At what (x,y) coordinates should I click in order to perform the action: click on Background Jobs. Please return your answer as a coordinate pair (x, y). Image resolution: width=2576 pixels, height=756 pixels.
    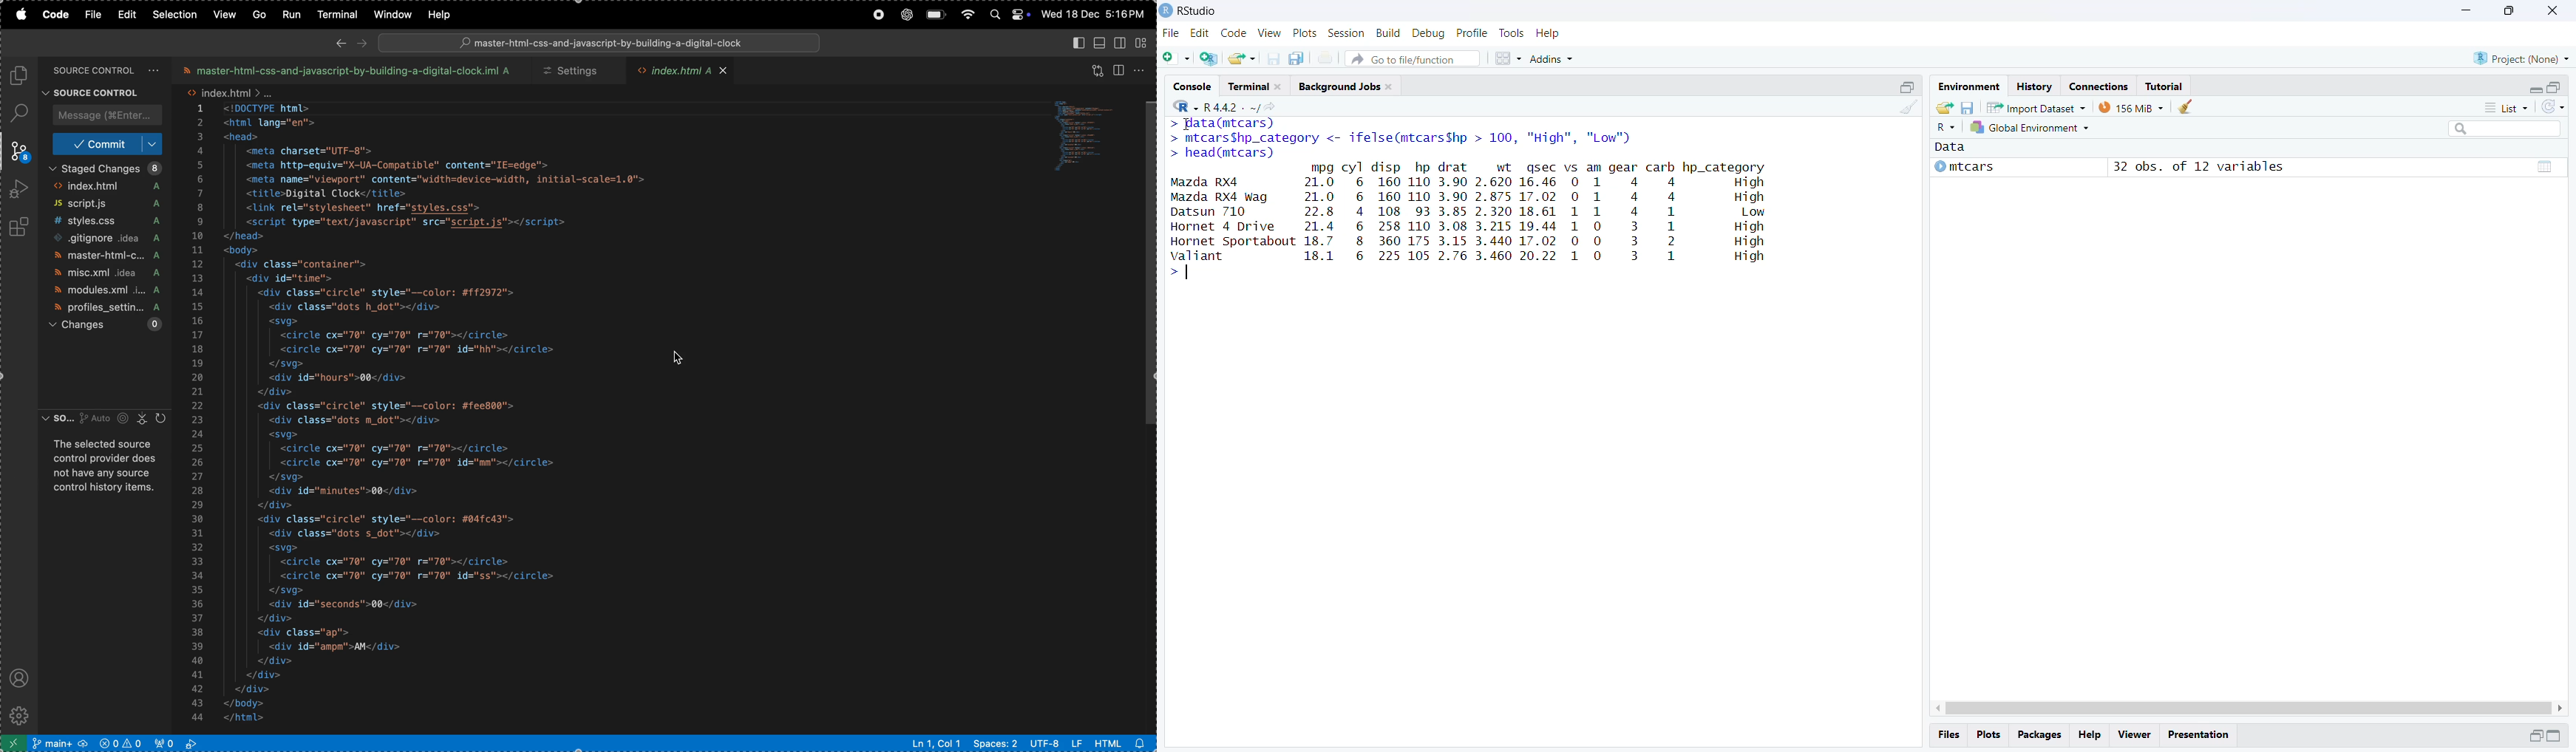
    Looking at the image, I should click on (1348, 86).